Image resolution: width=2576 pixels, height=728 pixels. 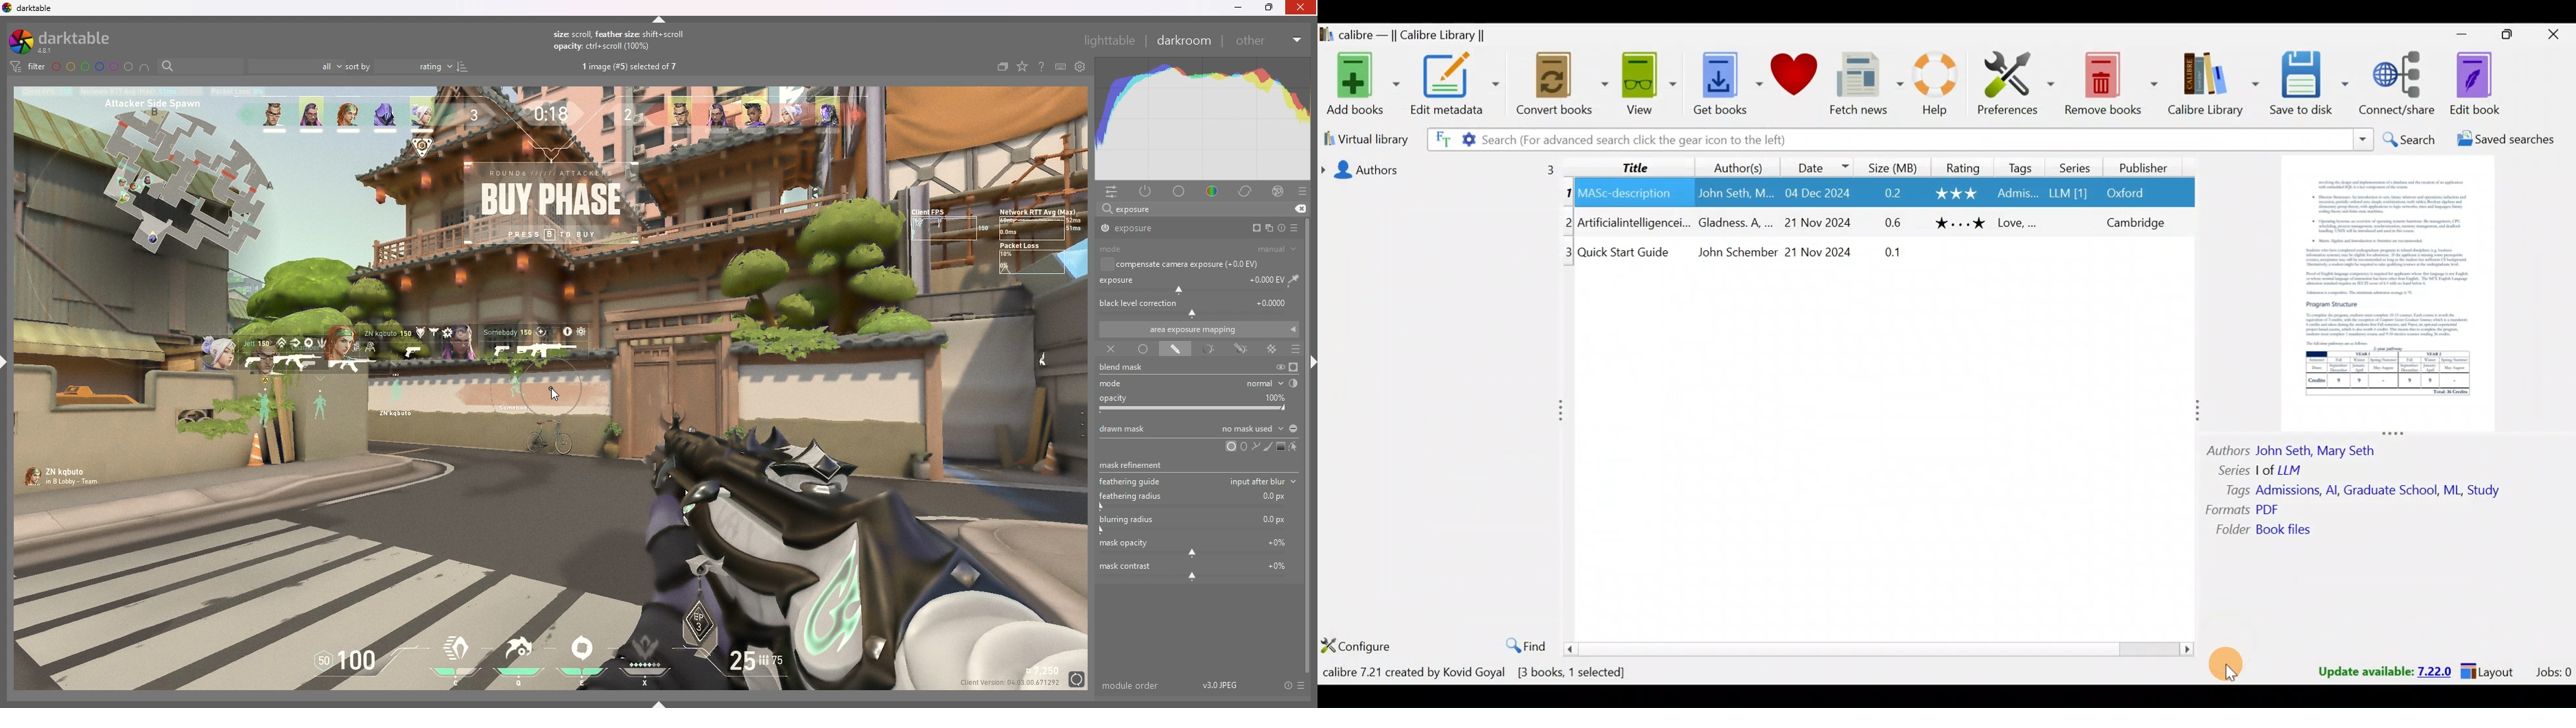 What do you see at coordinates (1735, 255) in the screenshot?
I see `` at bounding box center [1735, 255].